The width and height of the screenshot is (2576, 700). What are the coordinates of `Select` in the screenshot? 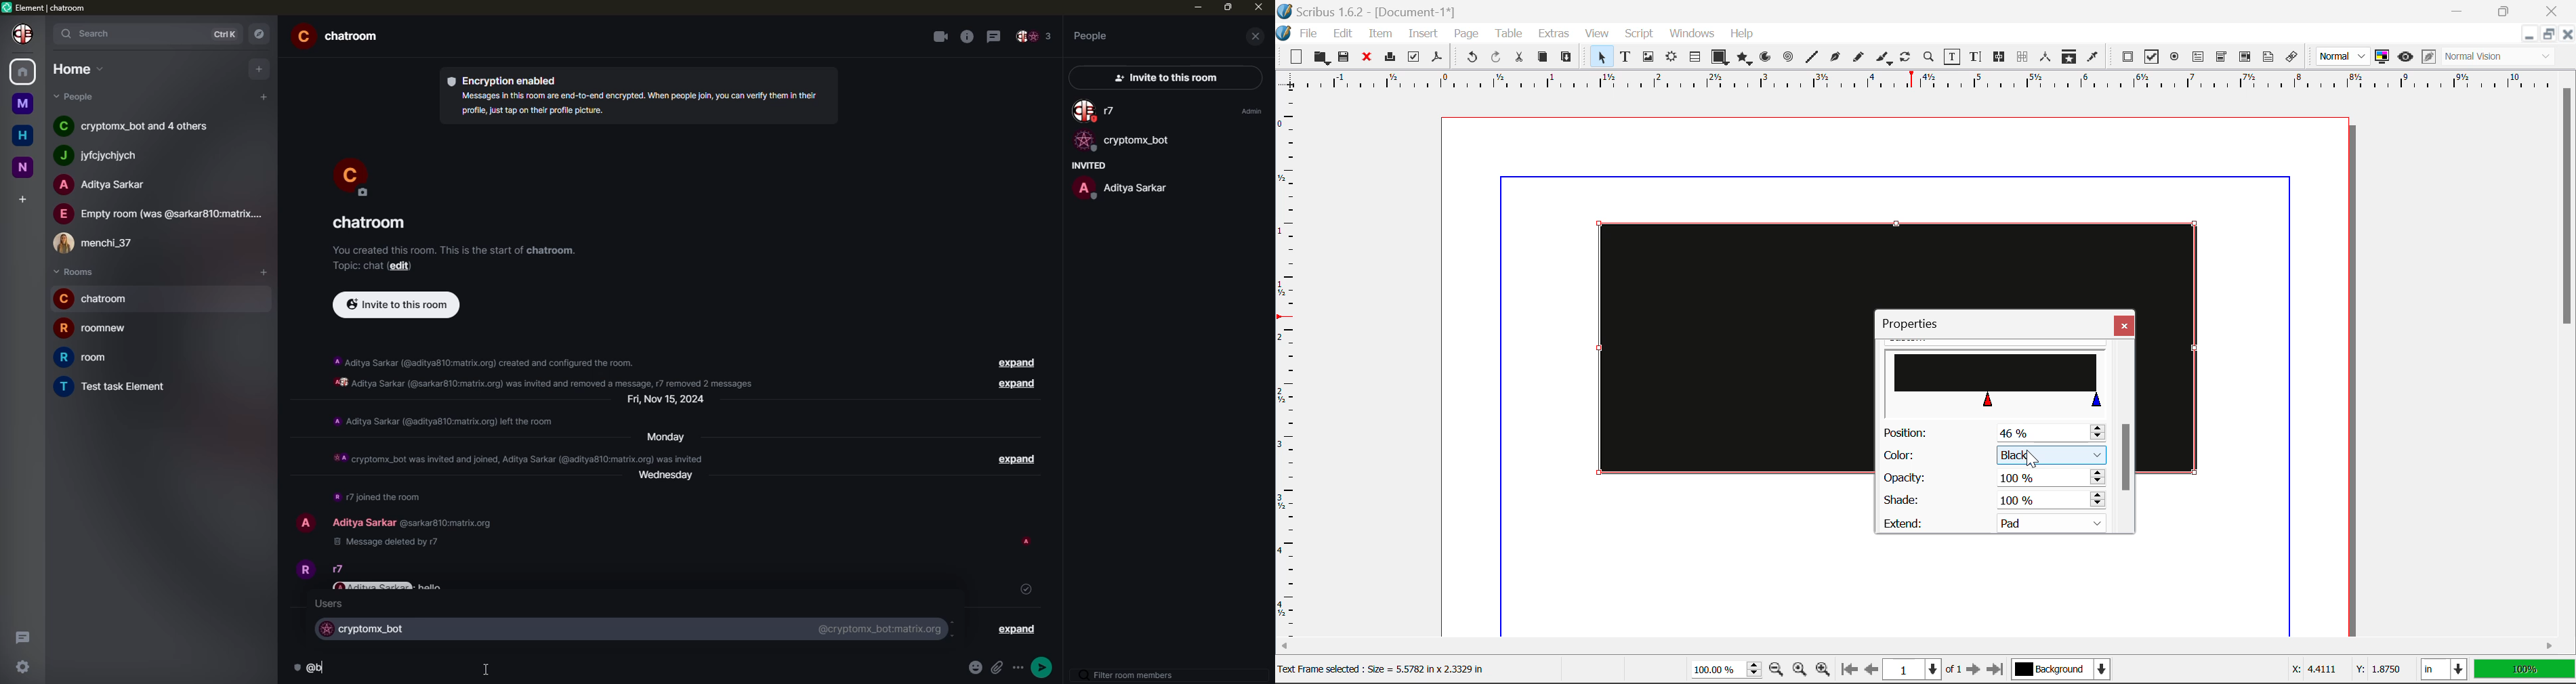 It's located at (1600, 57).